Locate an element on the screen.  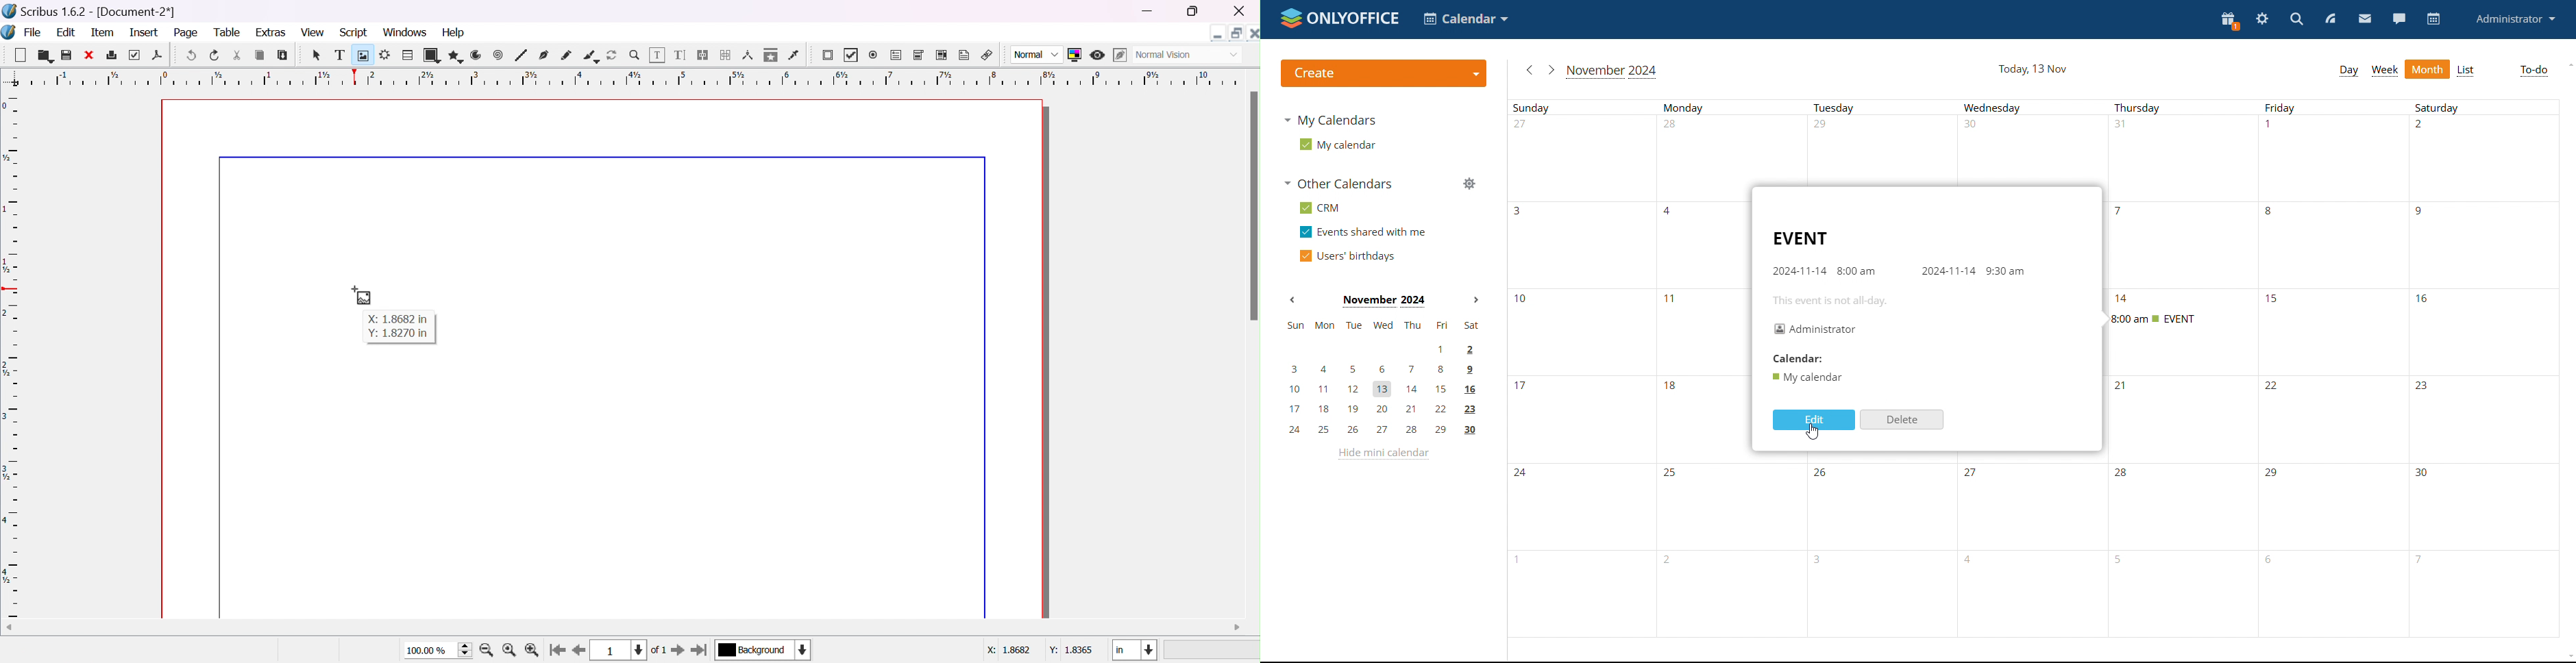
radio button is located at coordinates (875, 55).